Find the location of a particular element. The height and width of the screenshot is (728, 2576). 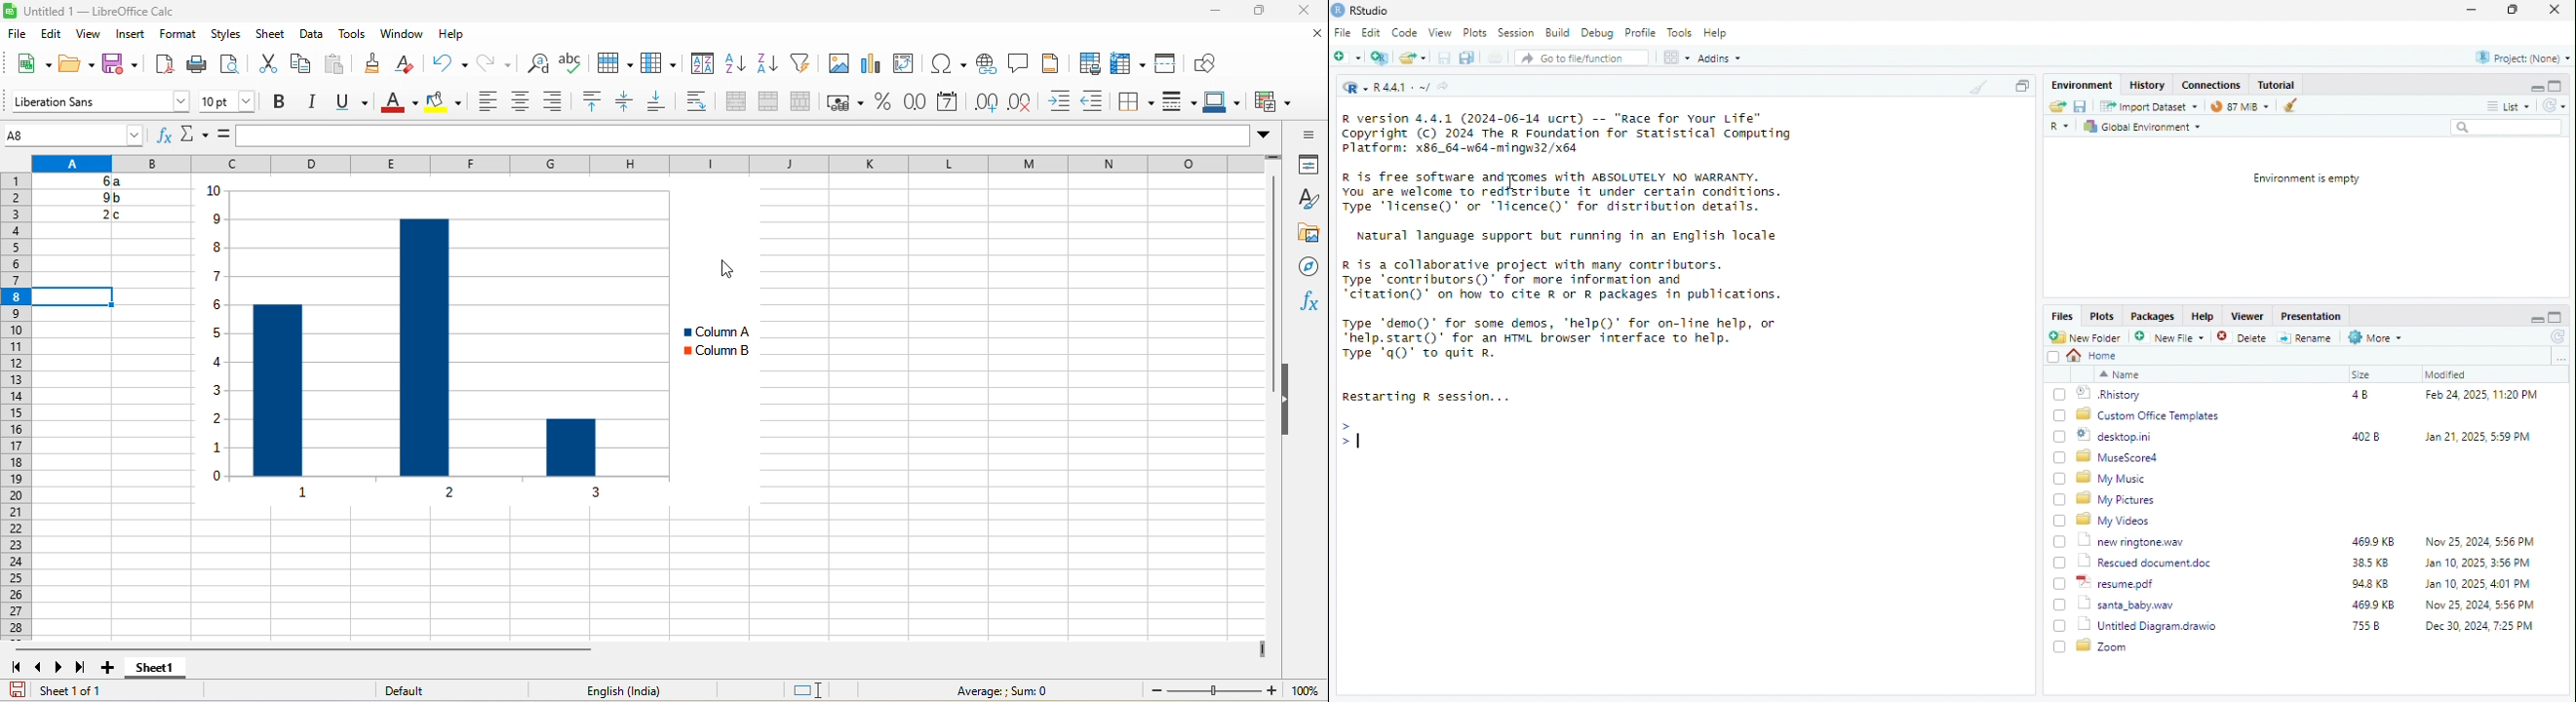

Checkbox is located at coordinates (2053, 357).